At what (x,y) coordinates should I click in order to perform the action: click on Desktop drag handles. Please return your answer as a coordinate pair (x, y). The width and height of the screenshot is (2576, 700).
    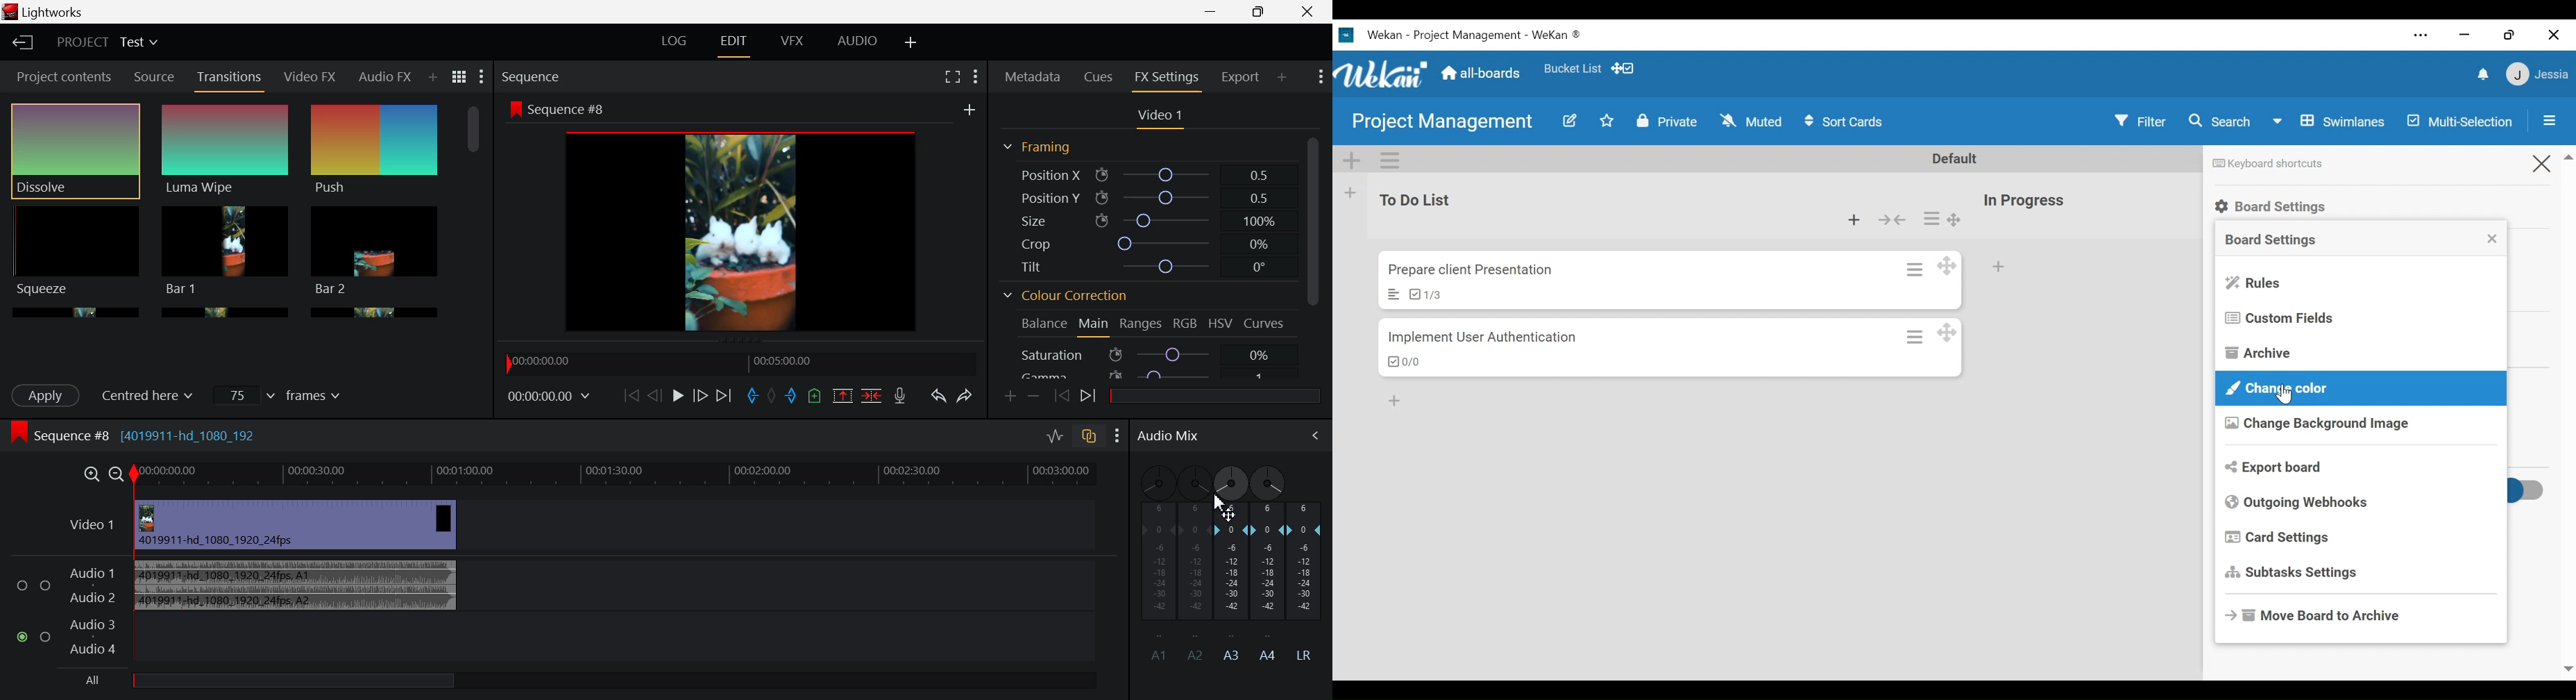
    Looking at the image, I should click on (1946, 266).